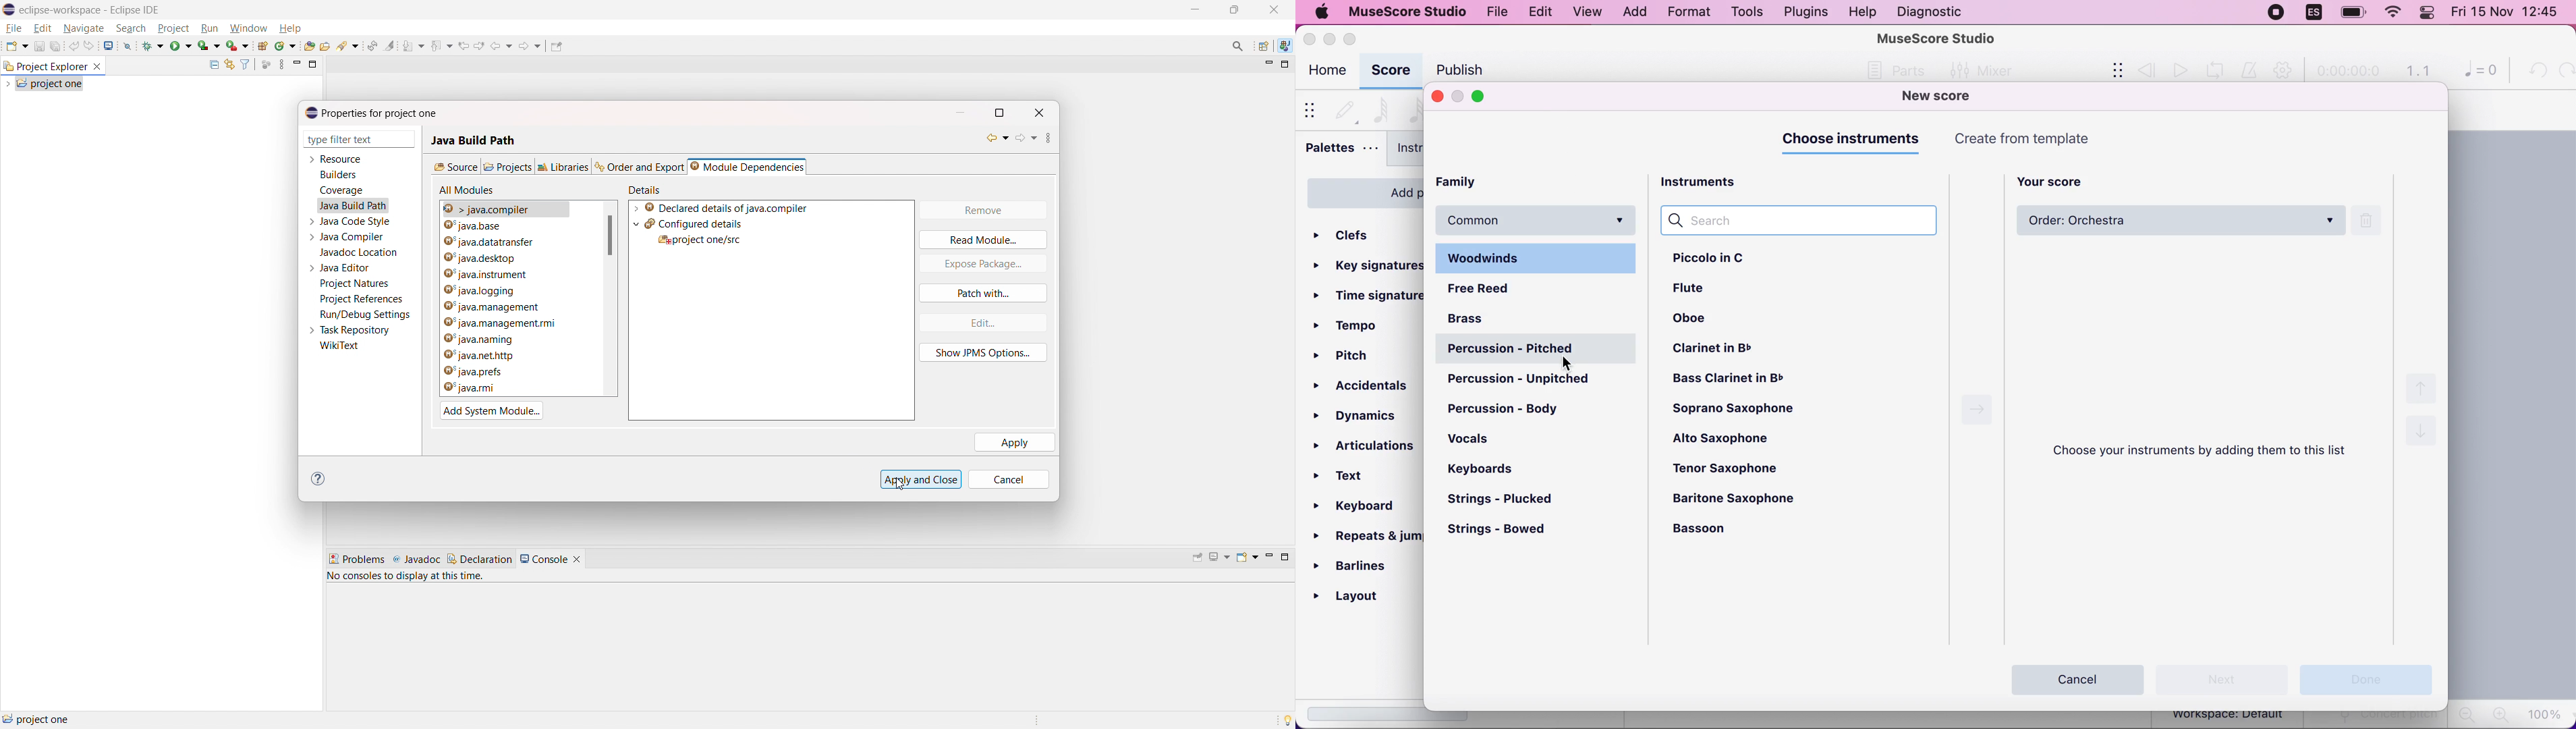  I want to click on declaration, so click(480, 559).